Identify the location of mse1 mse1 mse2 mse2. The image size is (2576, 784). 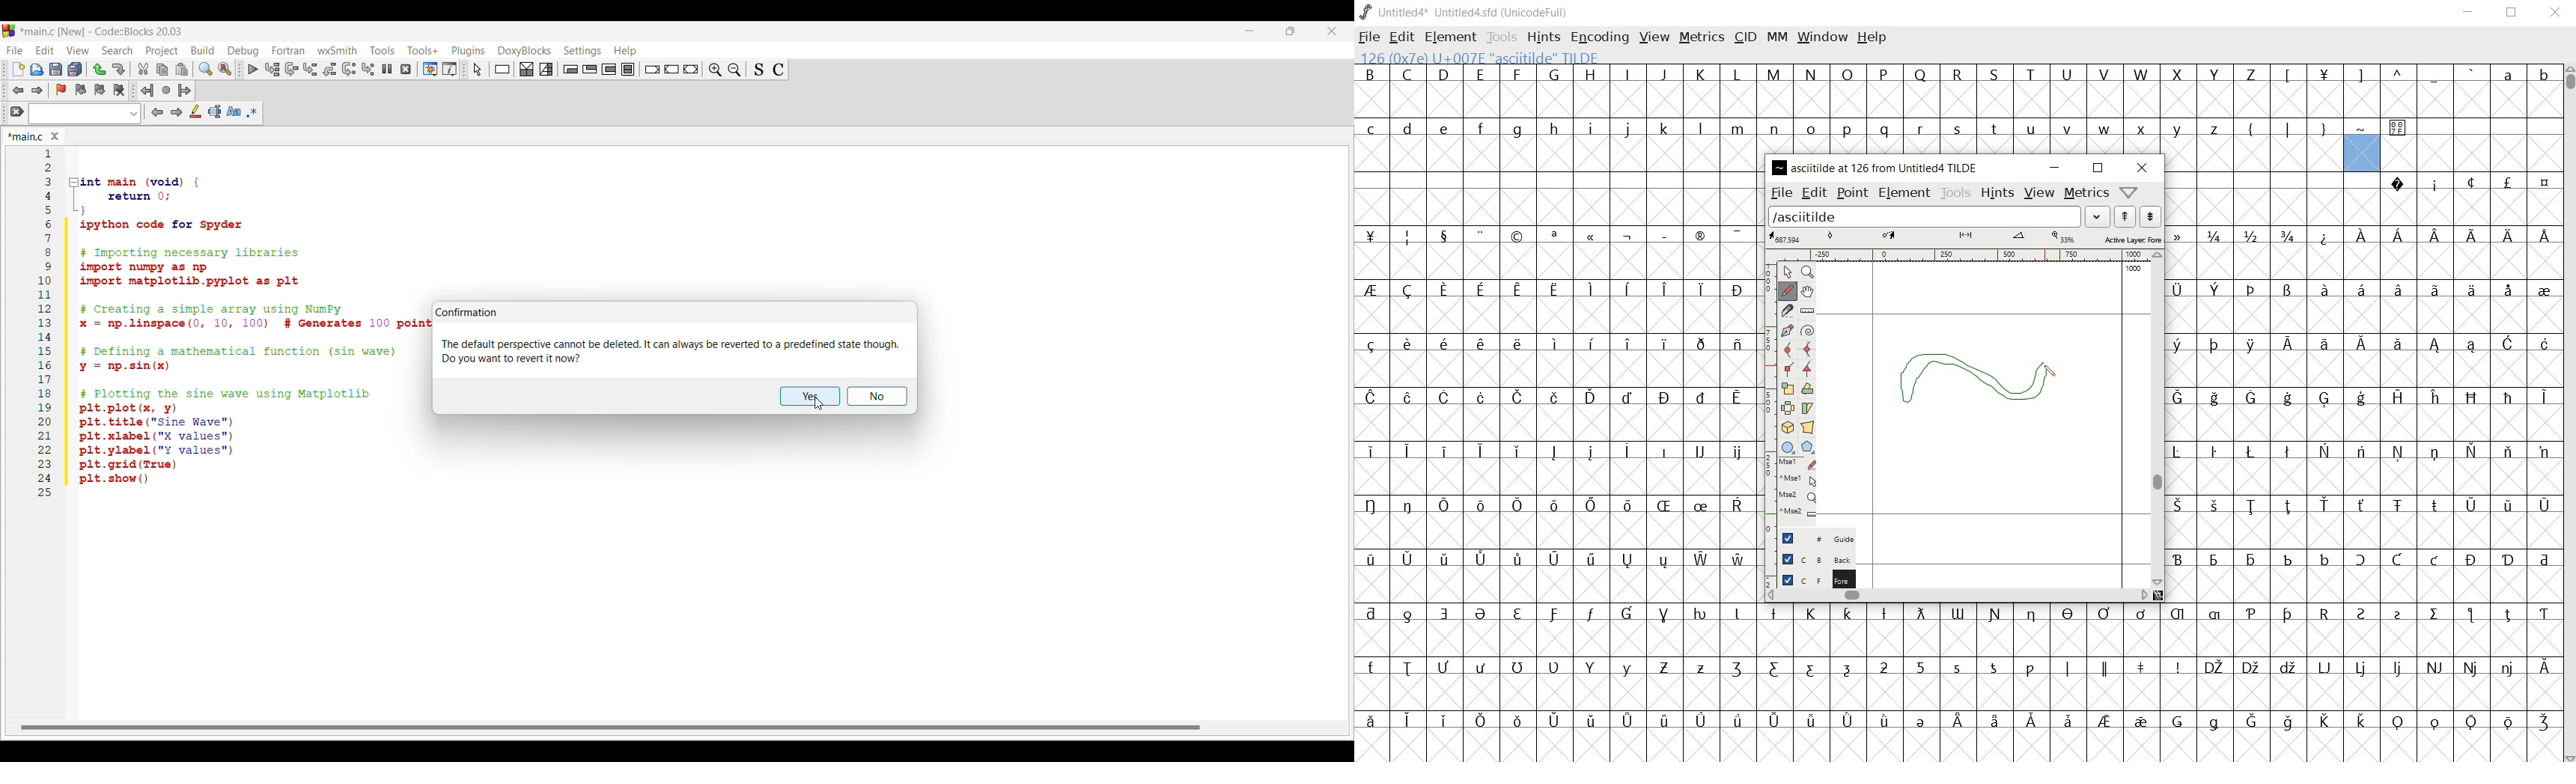
(1791, 490).